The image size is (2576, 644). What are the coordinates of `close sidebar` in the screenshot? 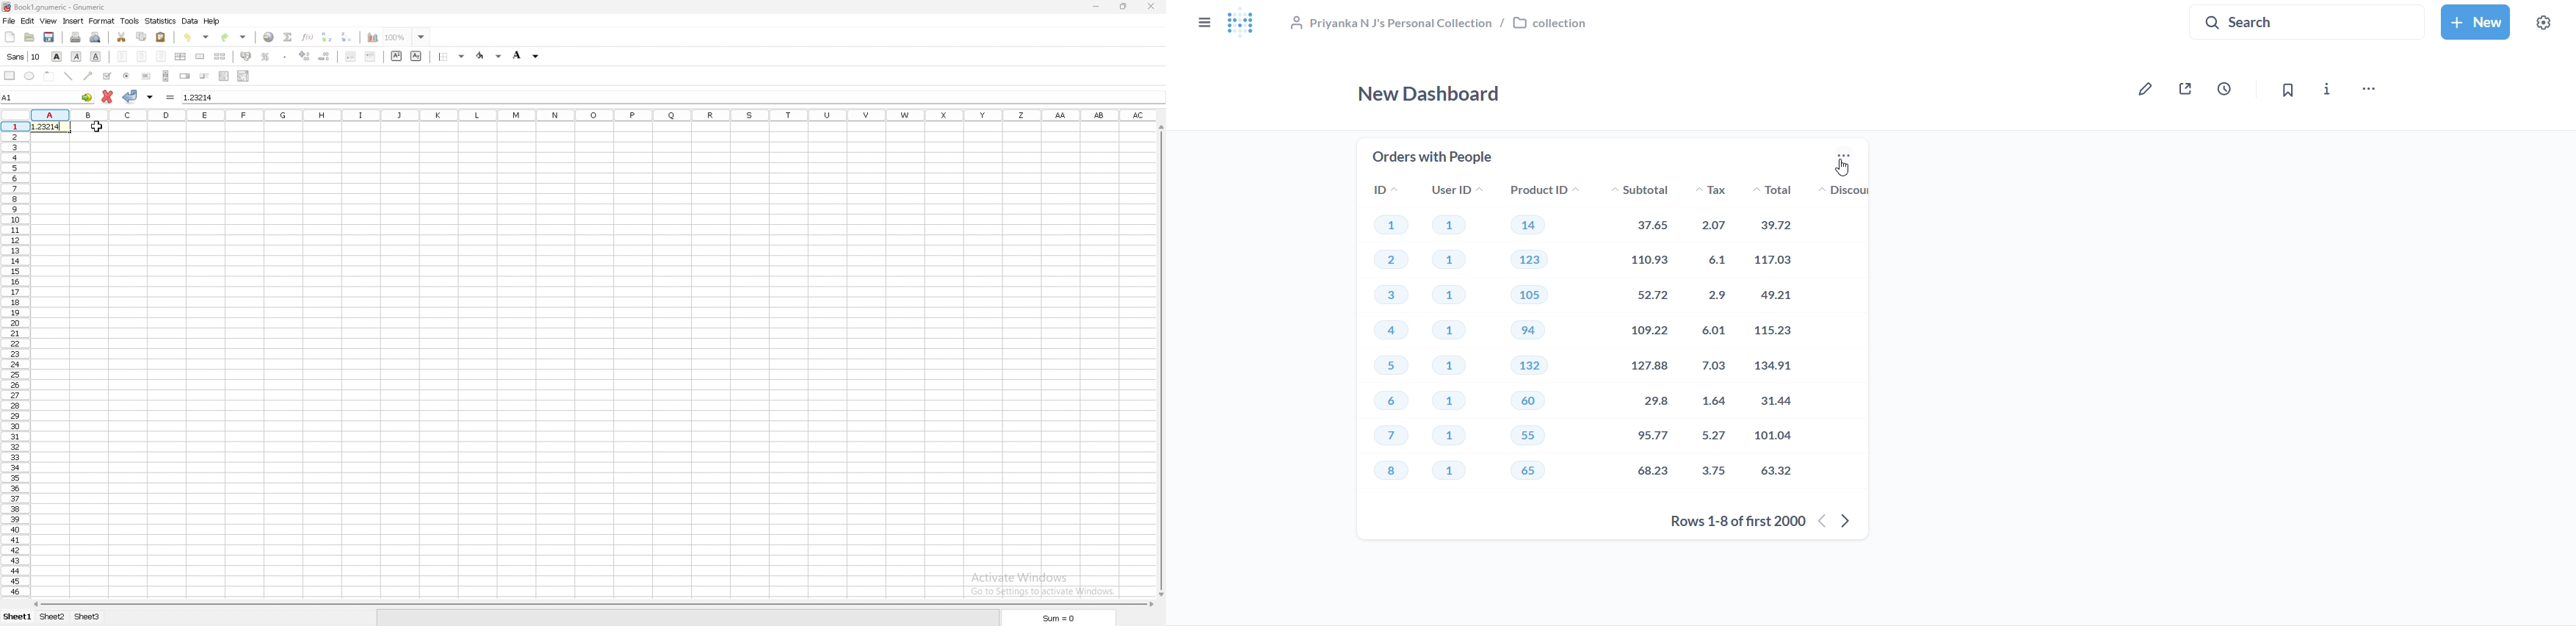 It's located at (1204, 23).